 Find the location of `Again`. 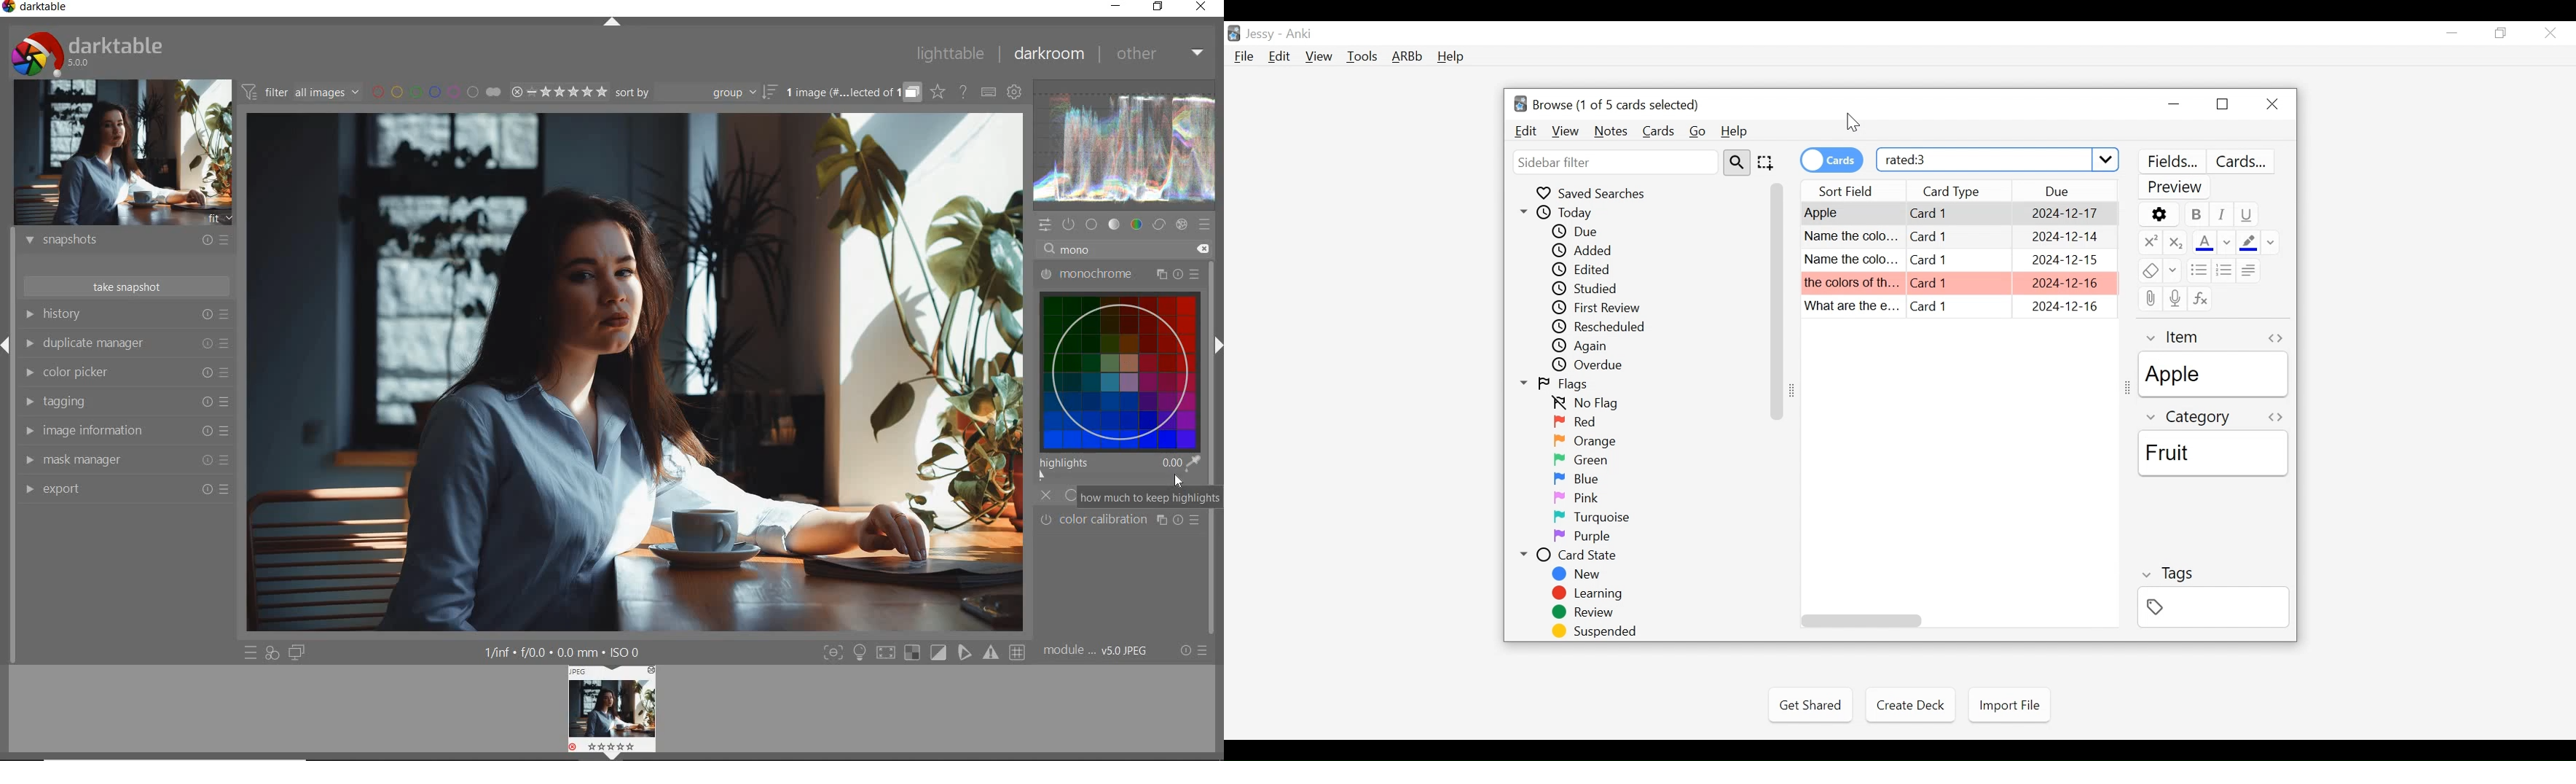

Again is located at coordinates (1588, 347).